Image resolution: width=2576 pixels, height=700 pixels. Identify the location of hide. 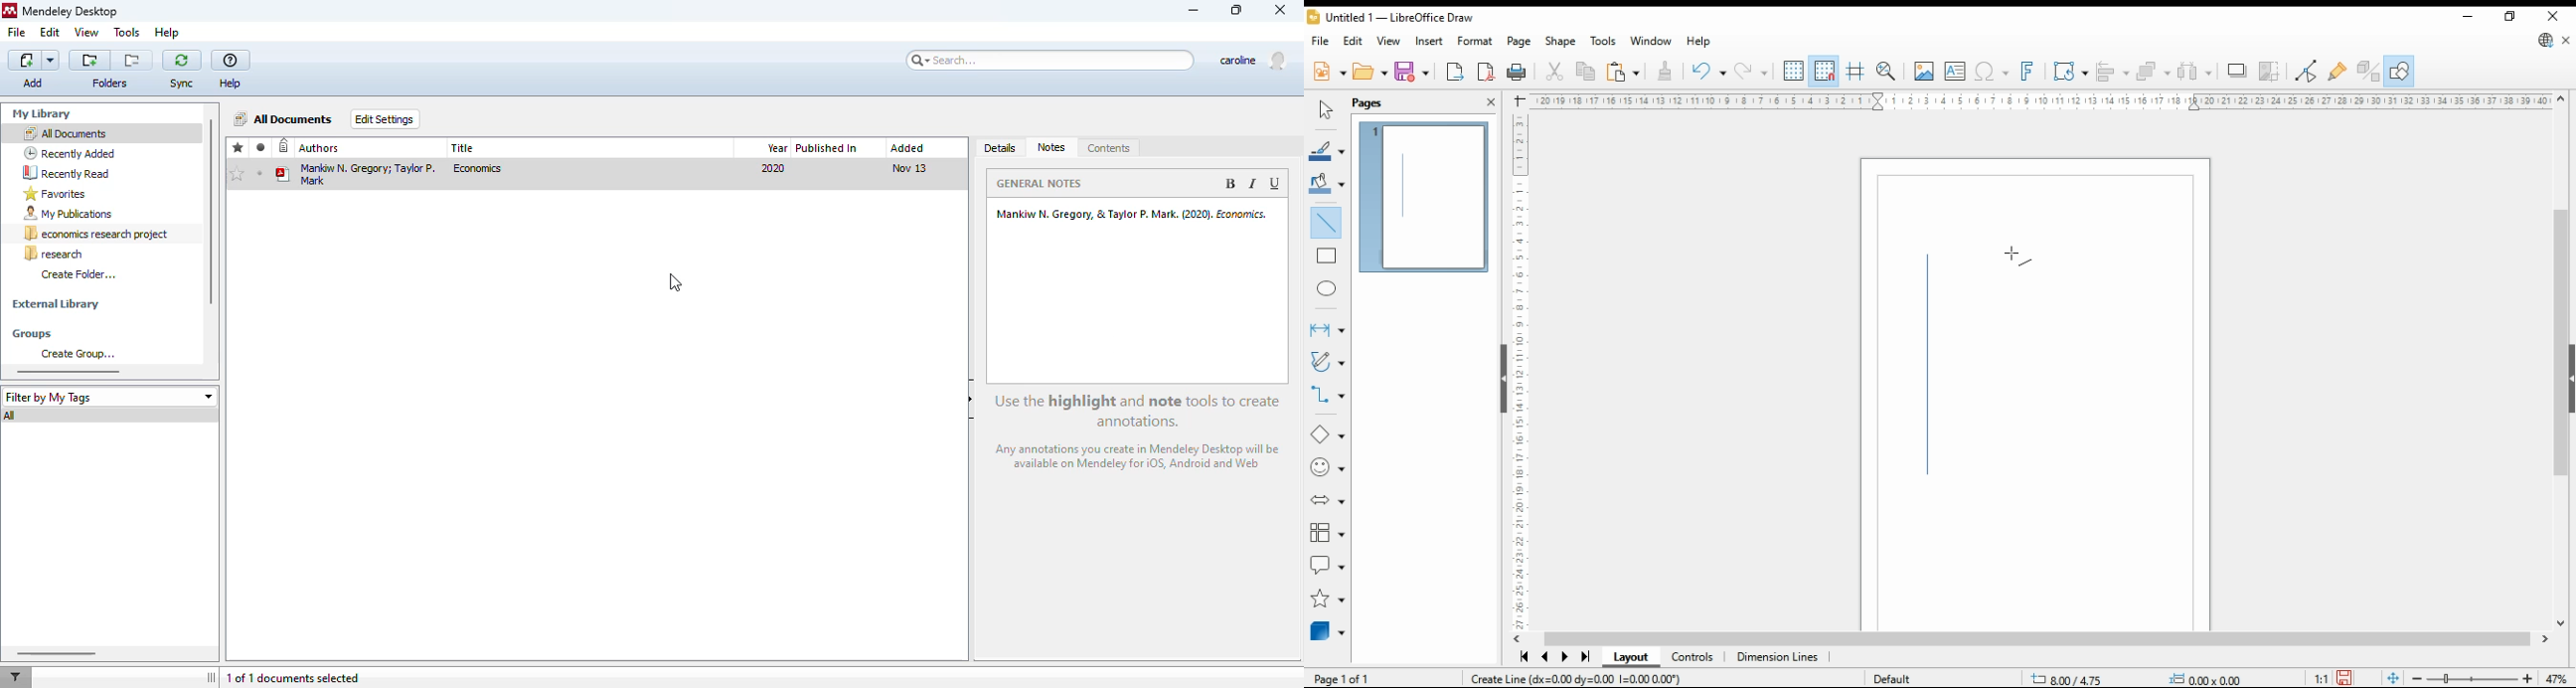
(972, 398).